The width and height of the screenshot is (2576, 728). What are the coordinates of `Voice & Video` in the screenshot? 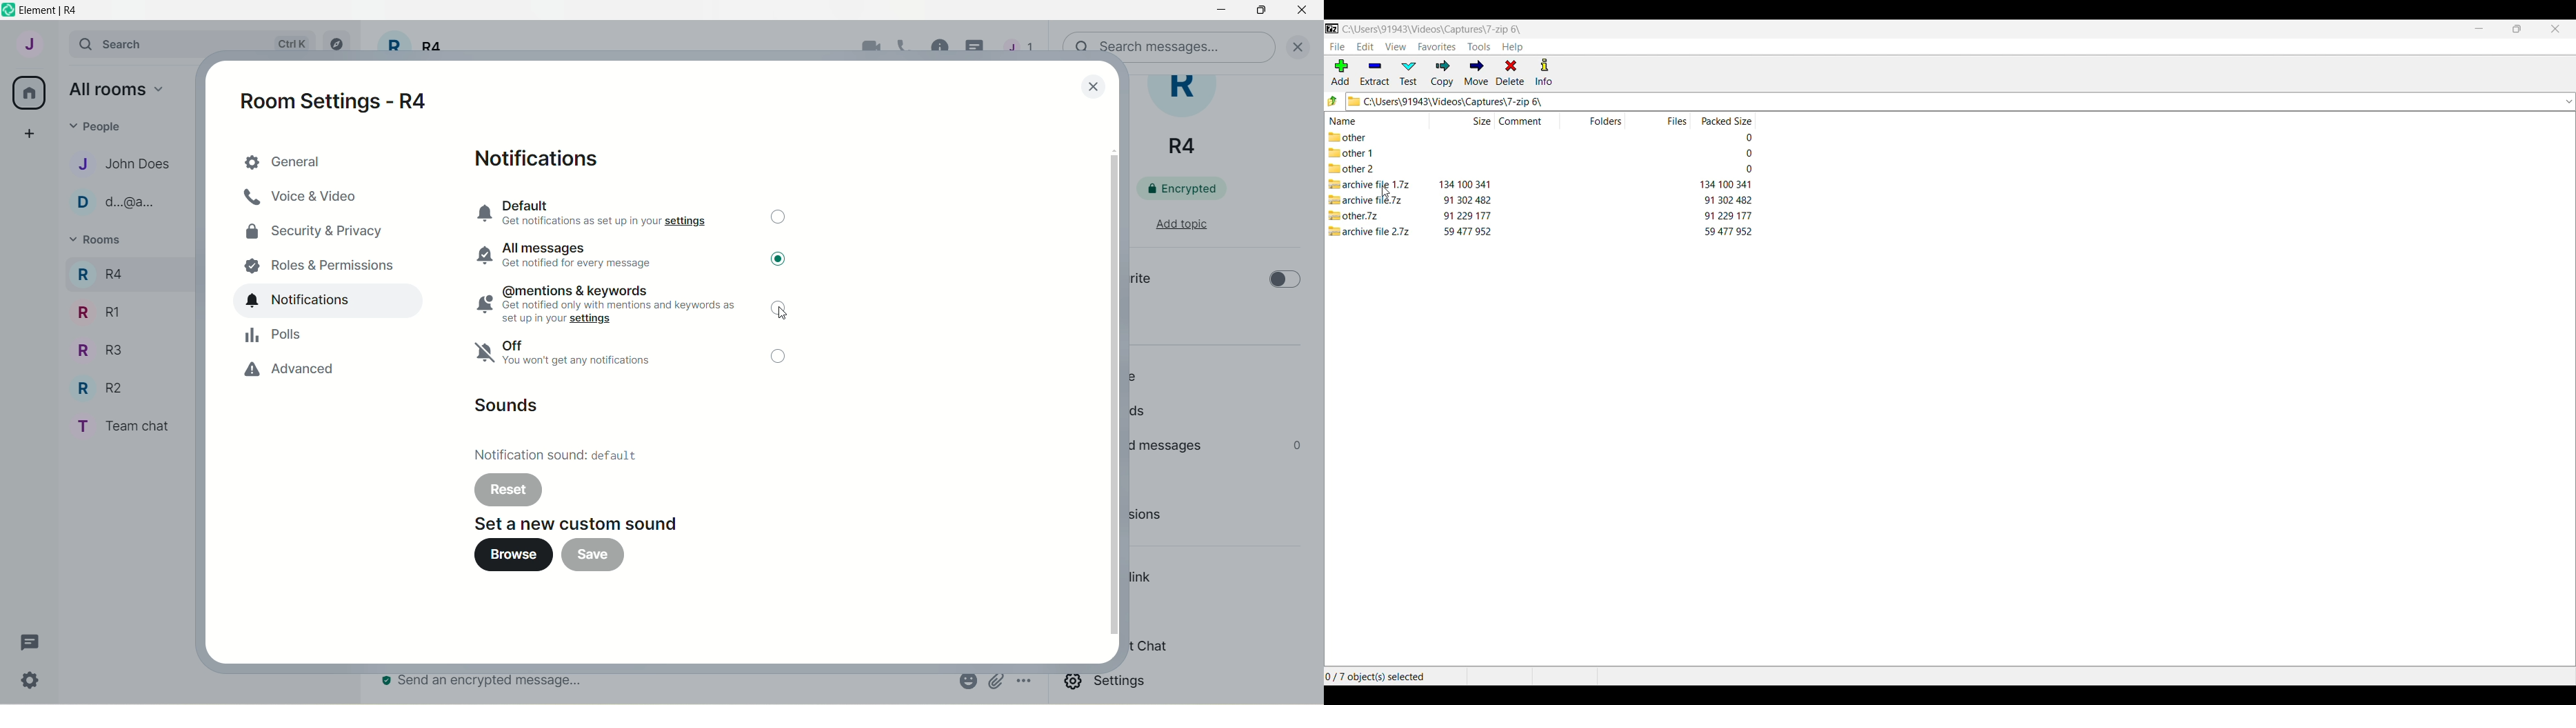 It's located at (322, 199).